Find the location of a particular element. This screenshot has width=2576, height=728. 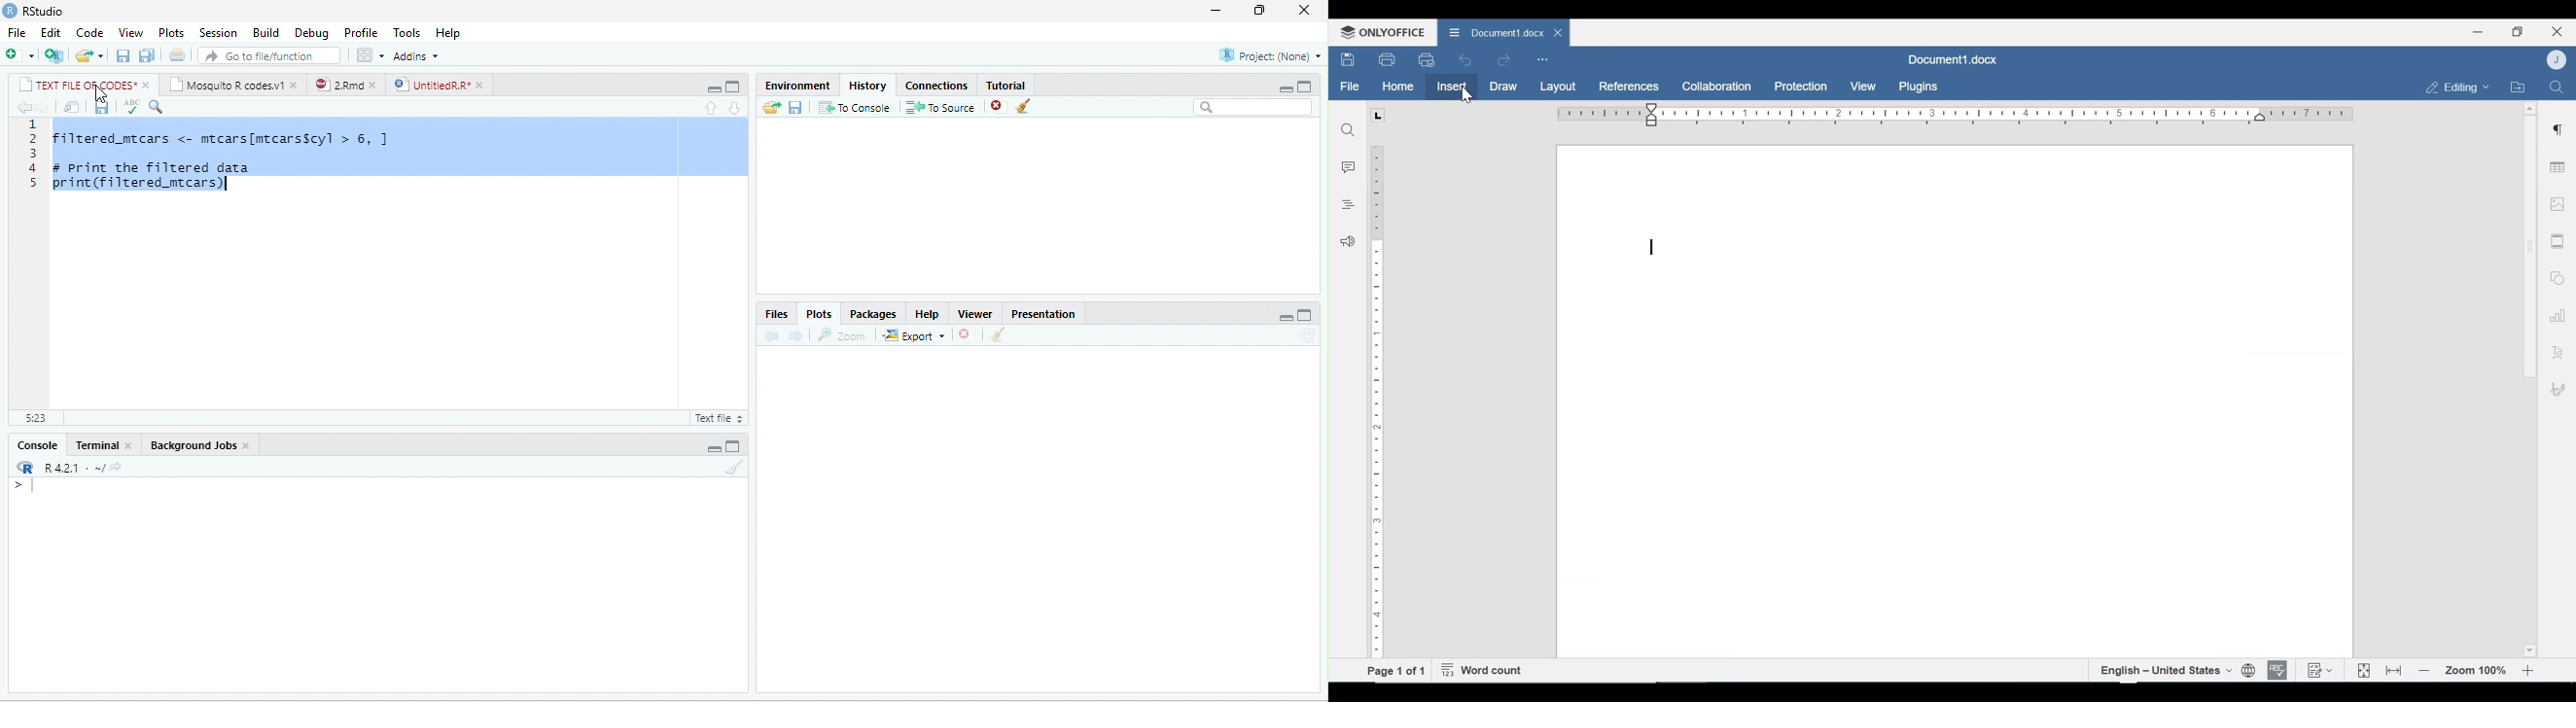

Word Count is located at coordinates (1485, 671).